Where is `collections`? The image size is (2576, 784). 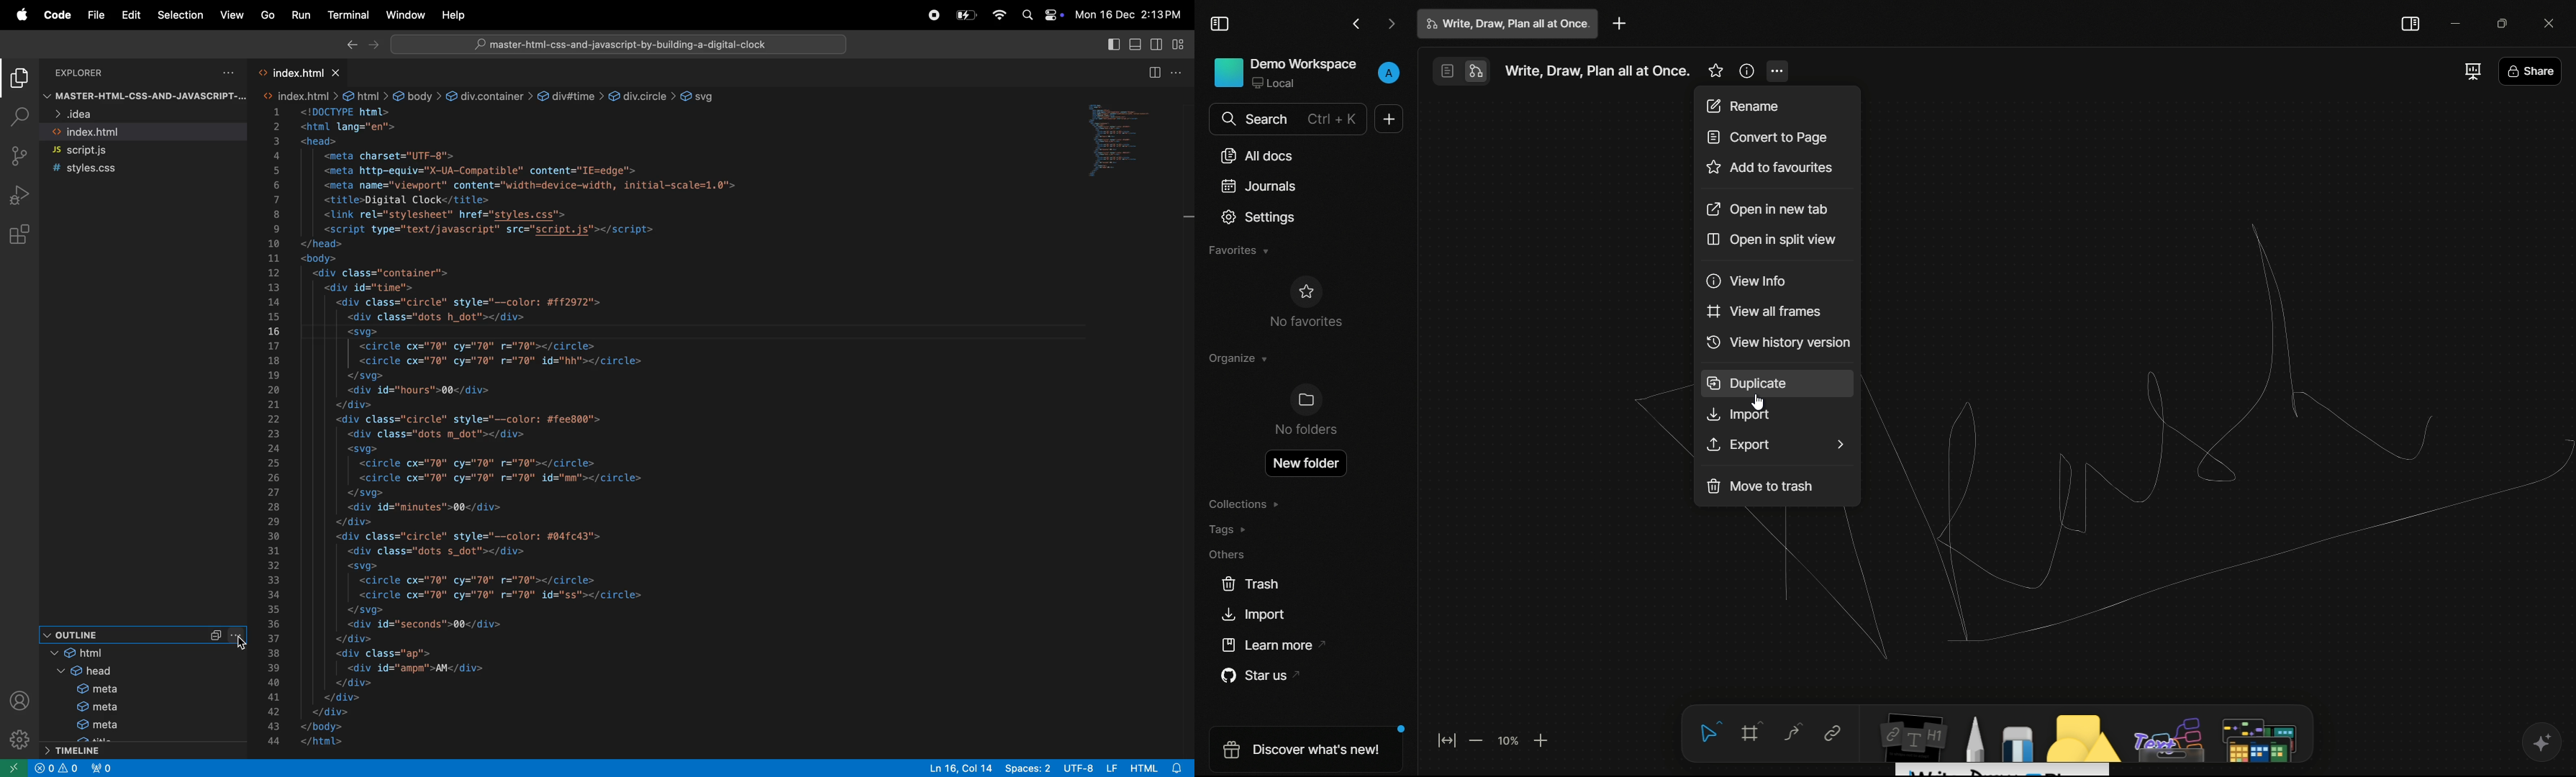 collections is located at coordinates (1244, 504).